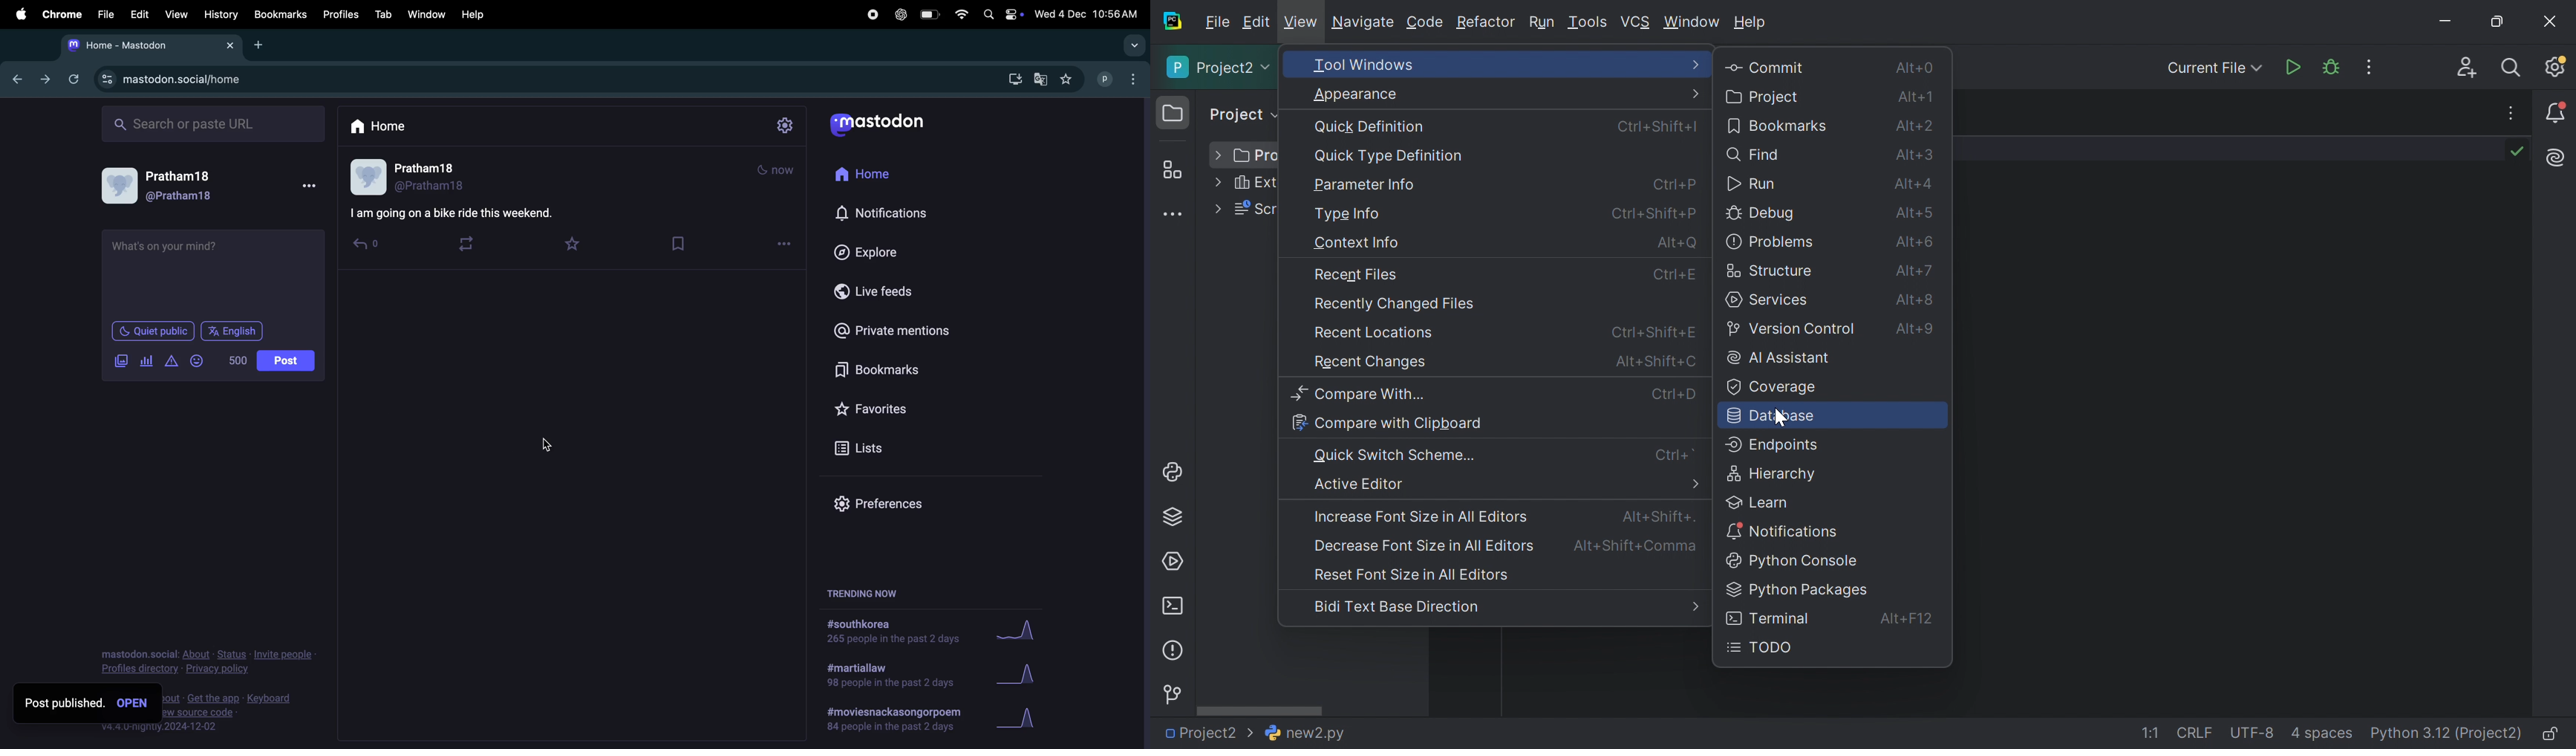 This screenshot has width=2576, height=756. What do you see at coordinates (426, 13) in the screenshot?
I see `Window` at bounding box center [426, 13].